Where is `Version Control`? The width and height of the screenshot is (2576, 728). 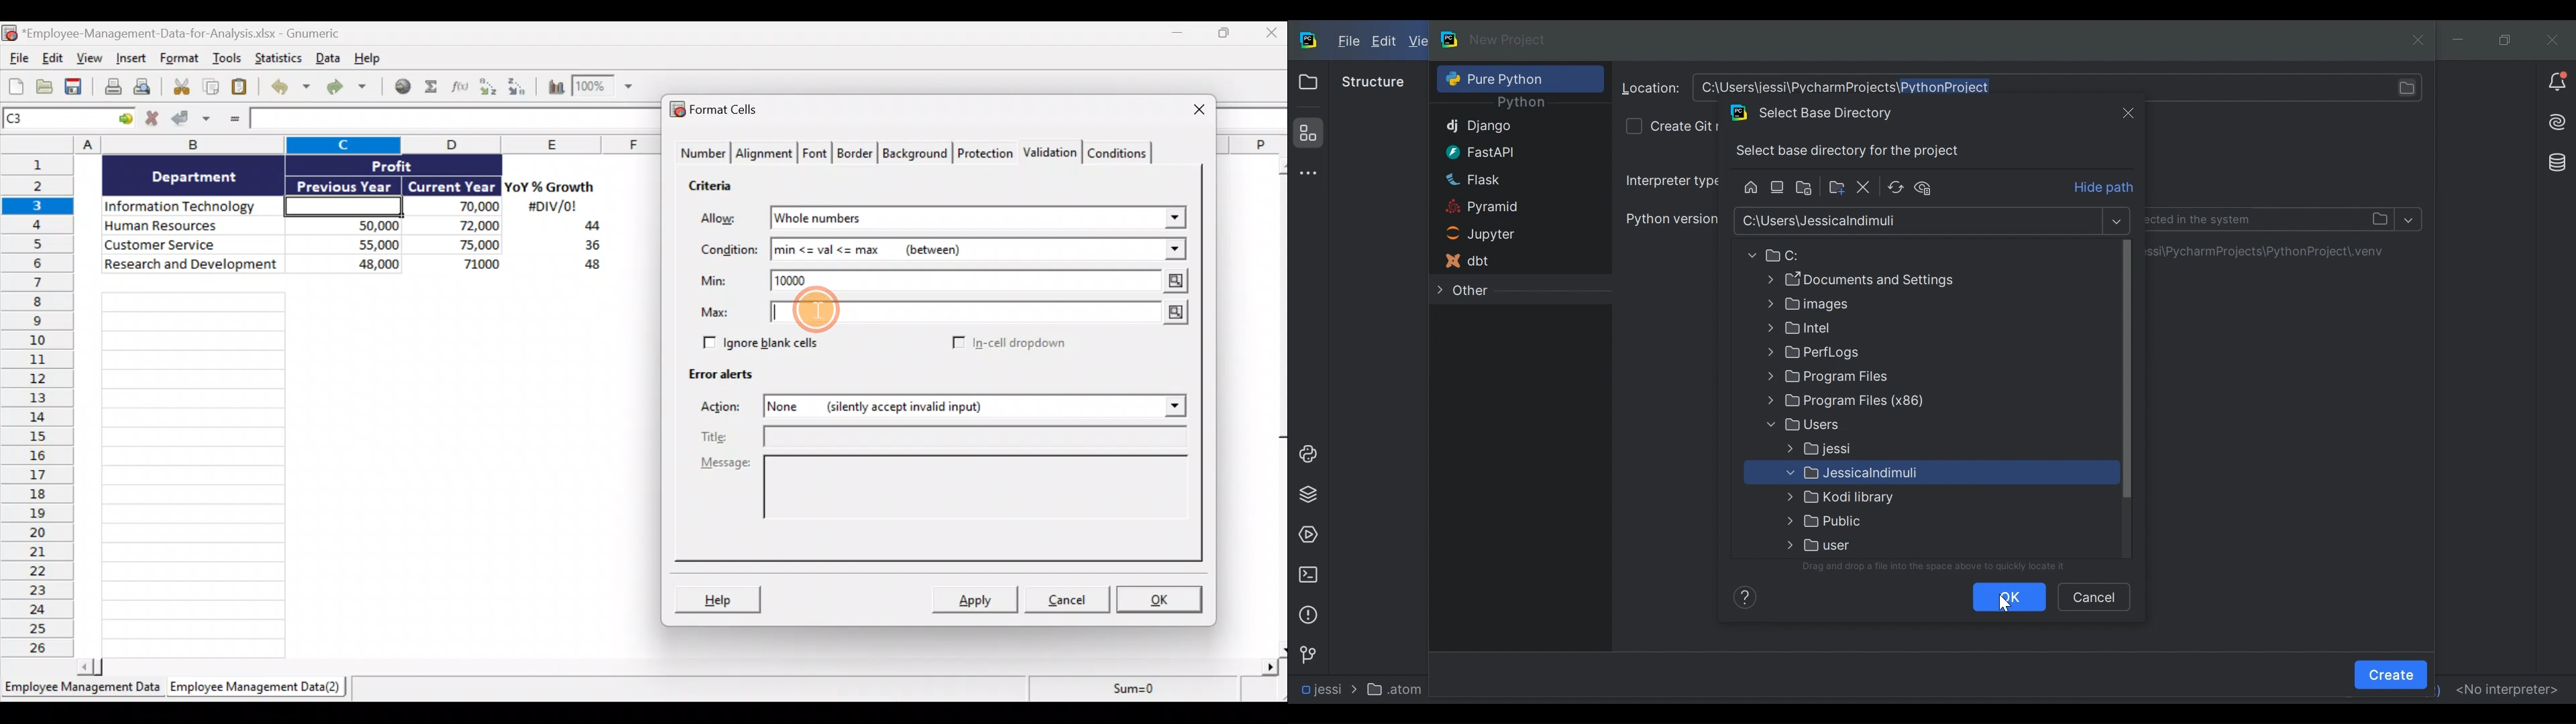 Version Control is located at coordinates (1307, 654).